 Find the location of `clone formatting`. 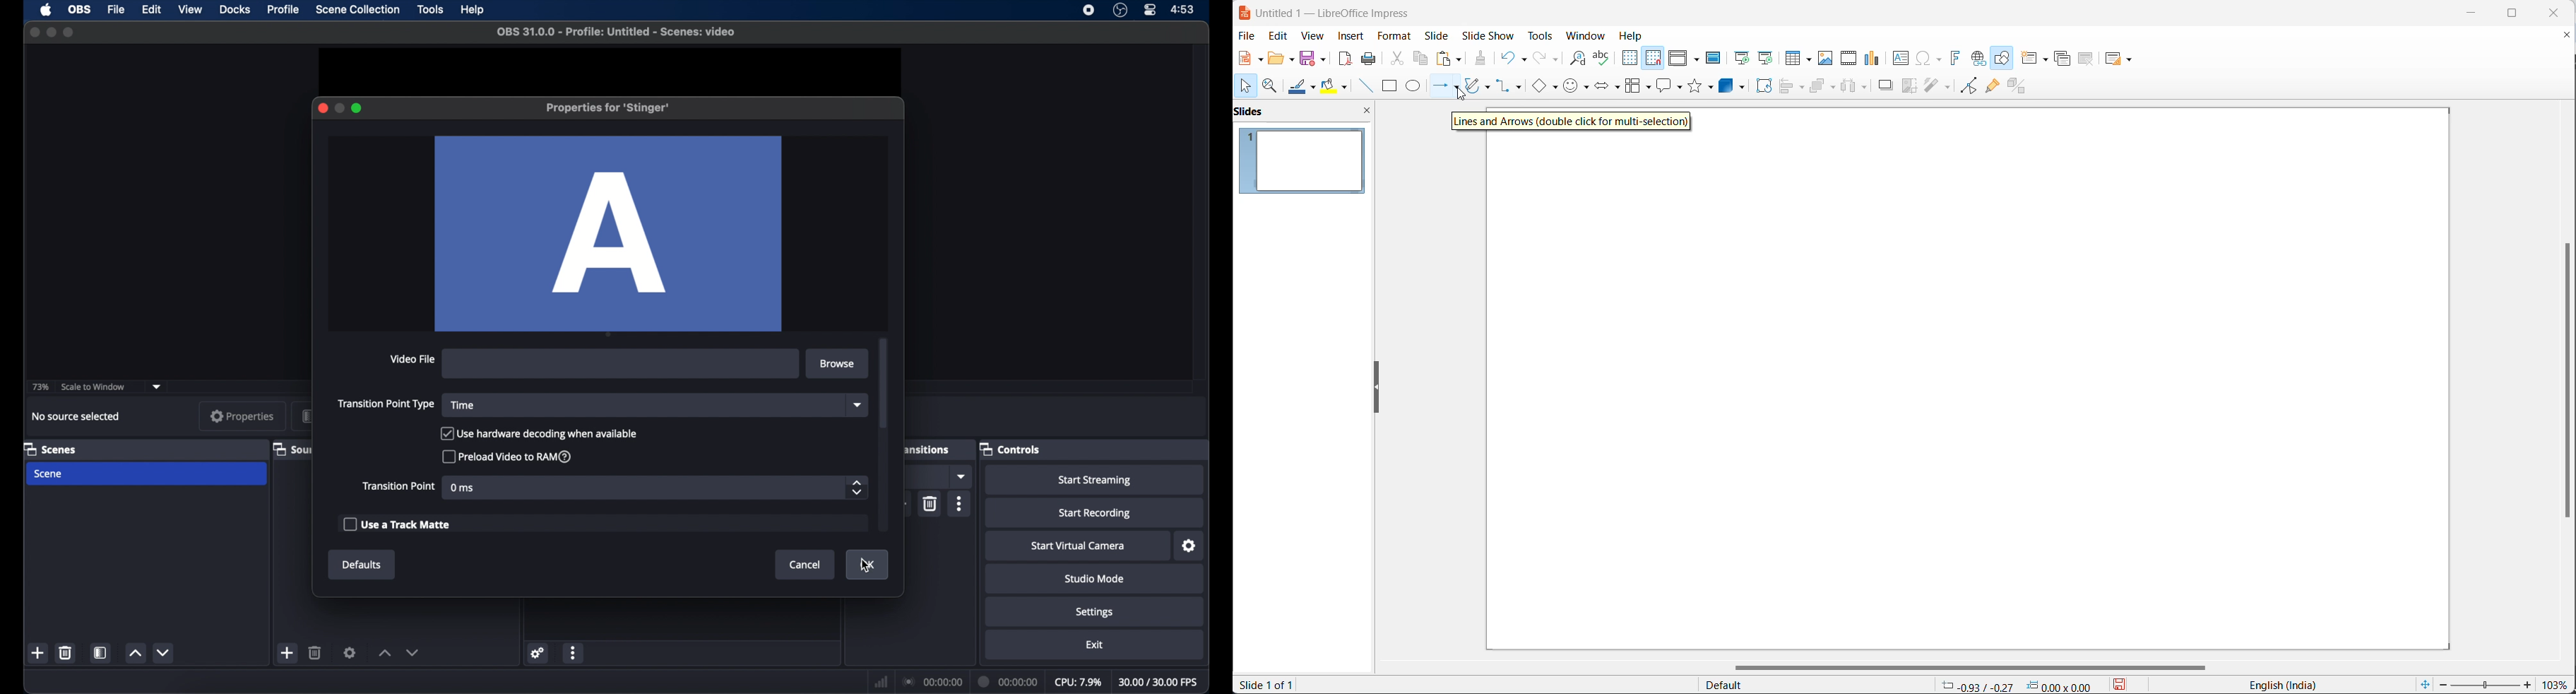

clone formatting is located at coordinates (1480, 57).